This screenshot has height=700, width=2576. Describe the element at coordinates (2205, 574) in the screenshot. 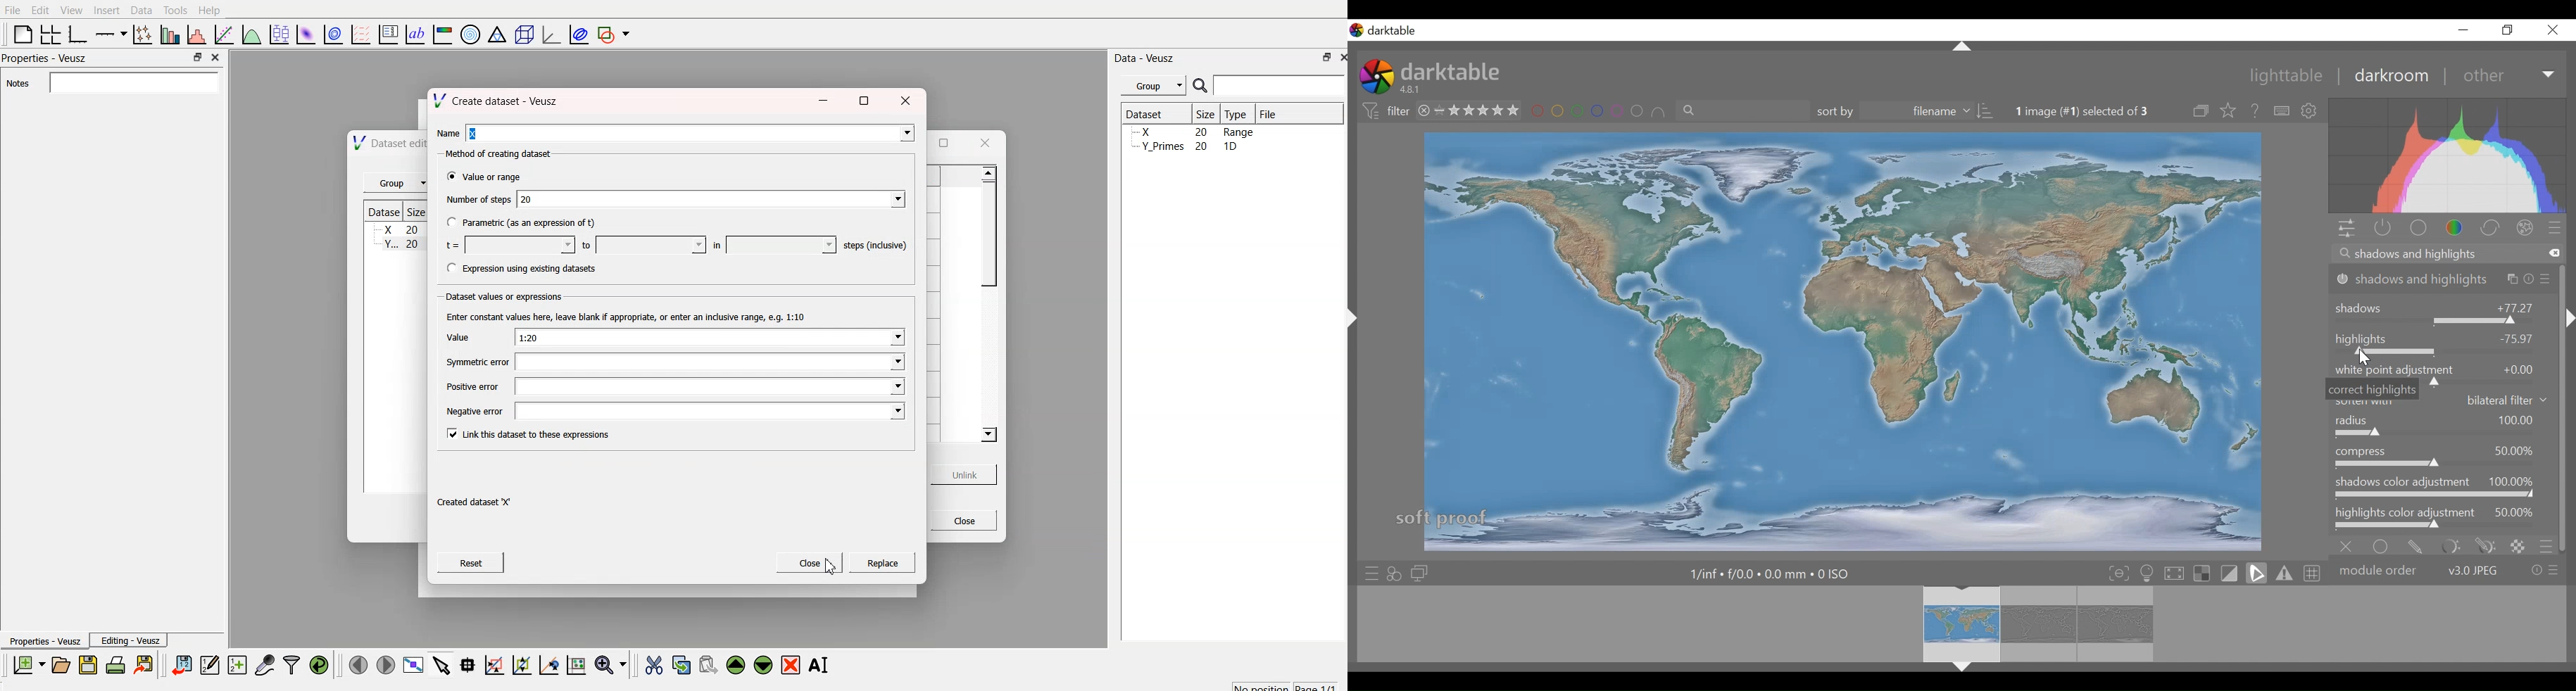

I see `toggle indication of raw overexposure` at that location.